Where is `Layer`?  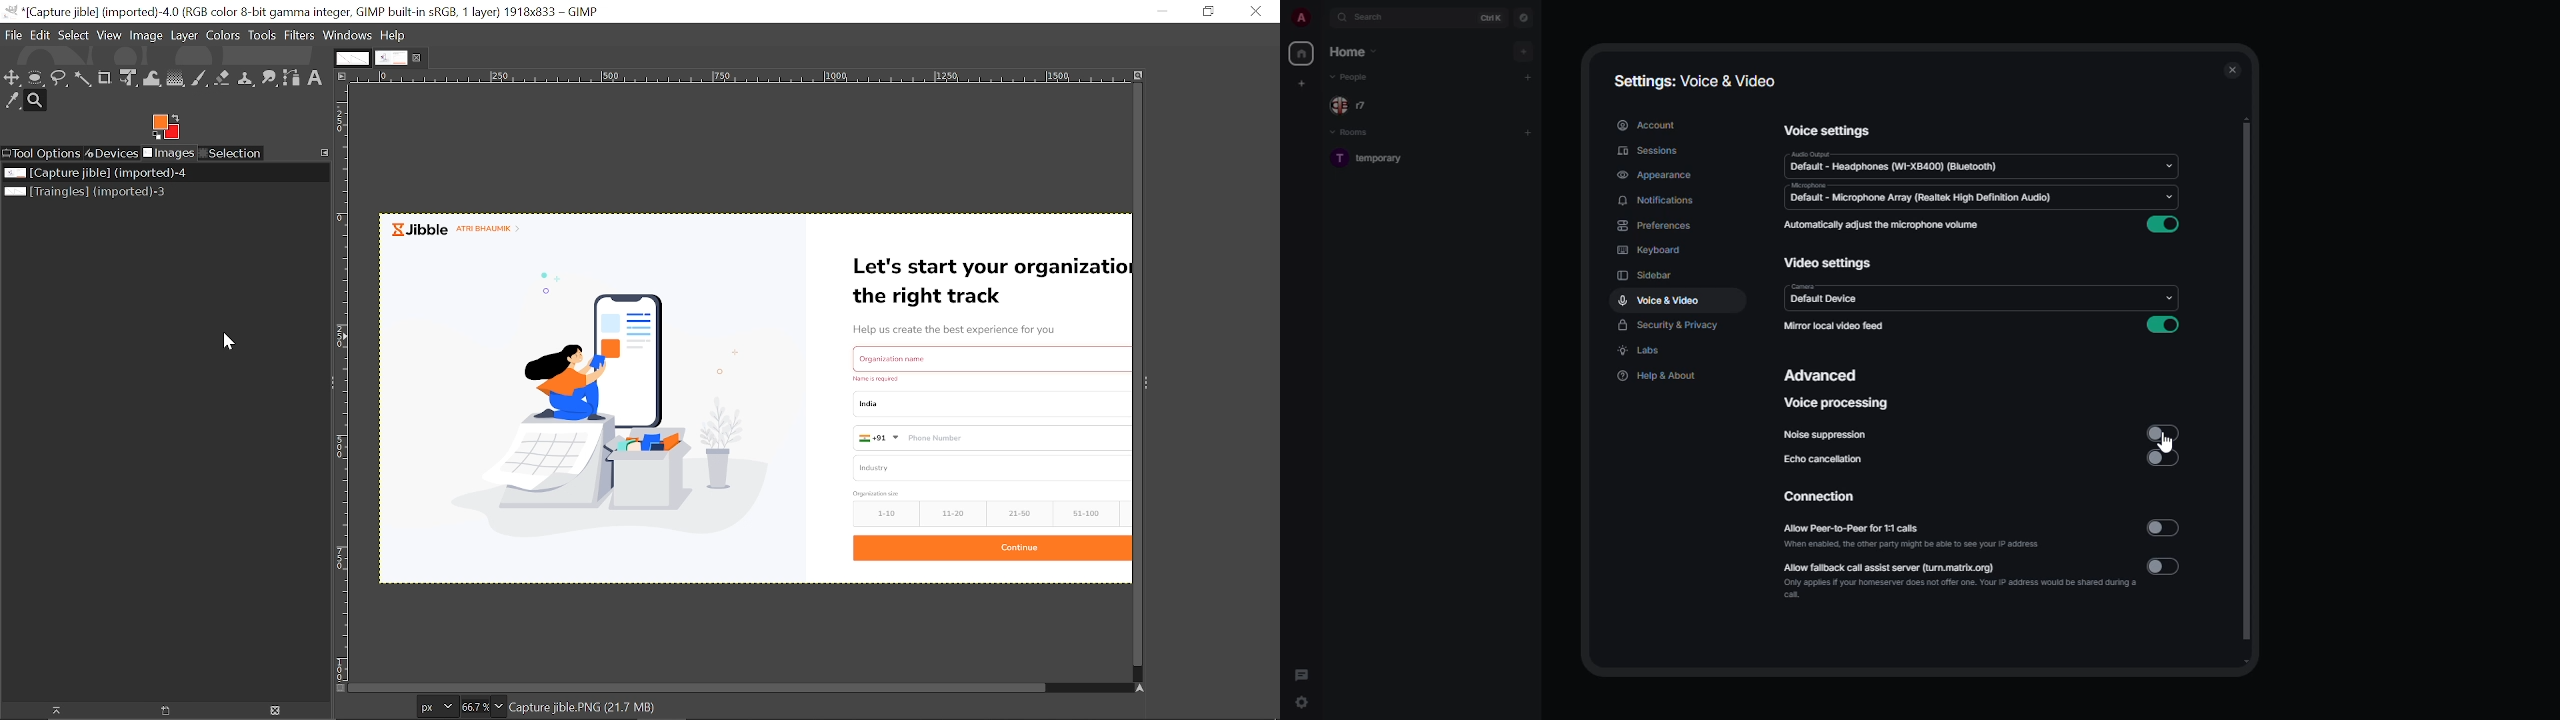
Layer is located at coordinates (184, 36).